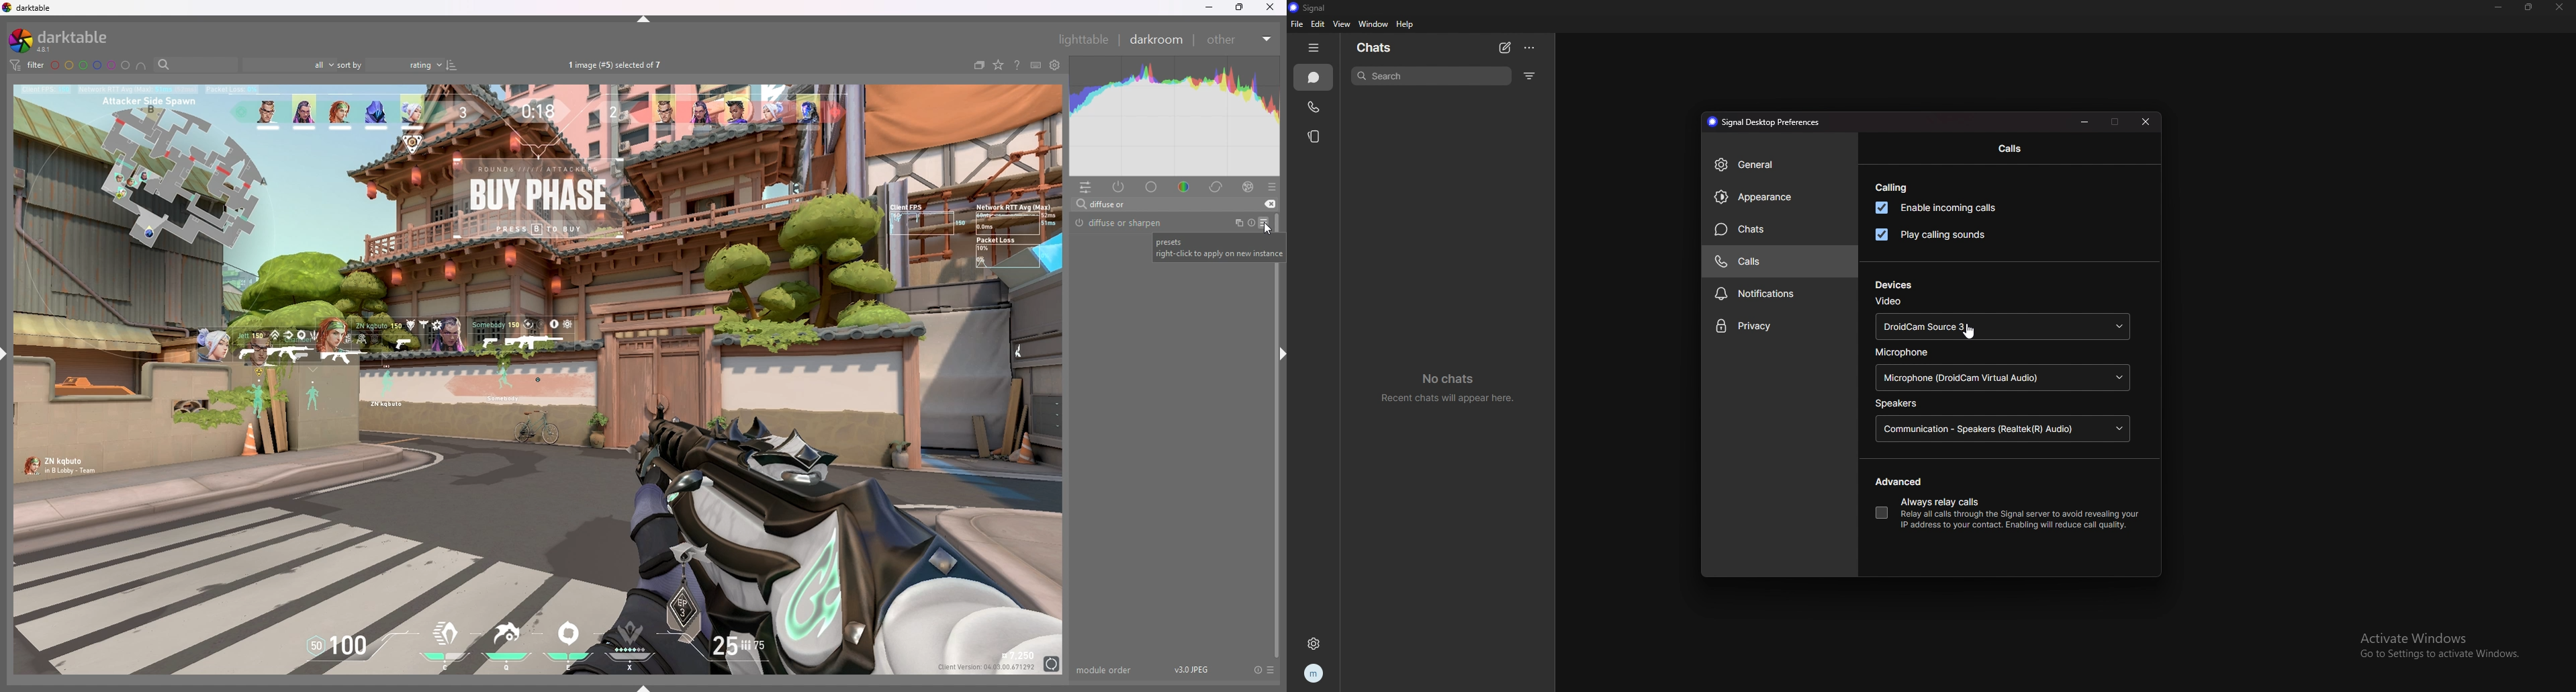 Image resolution: width=2576 pixels, height=700 pixels. I want to click on module order, so click(1105, 670).